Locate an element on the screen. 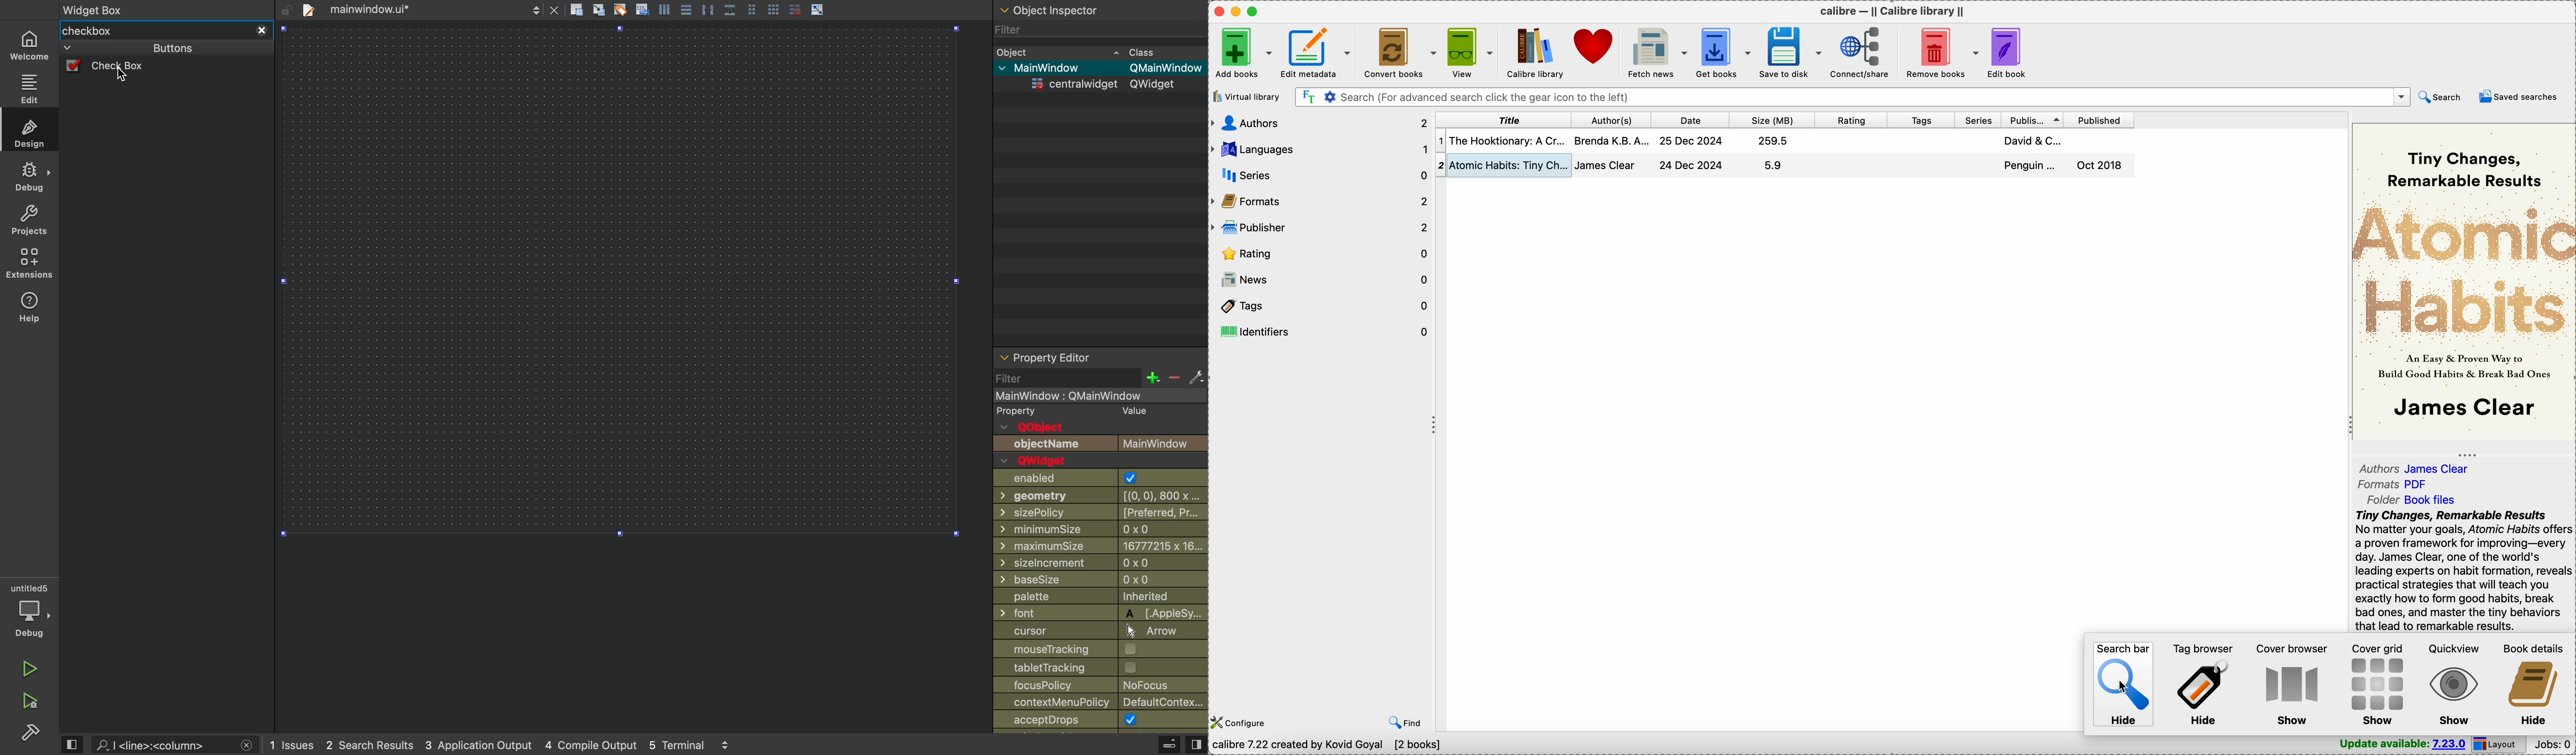  size policy is located at coordinates (1101, 512).